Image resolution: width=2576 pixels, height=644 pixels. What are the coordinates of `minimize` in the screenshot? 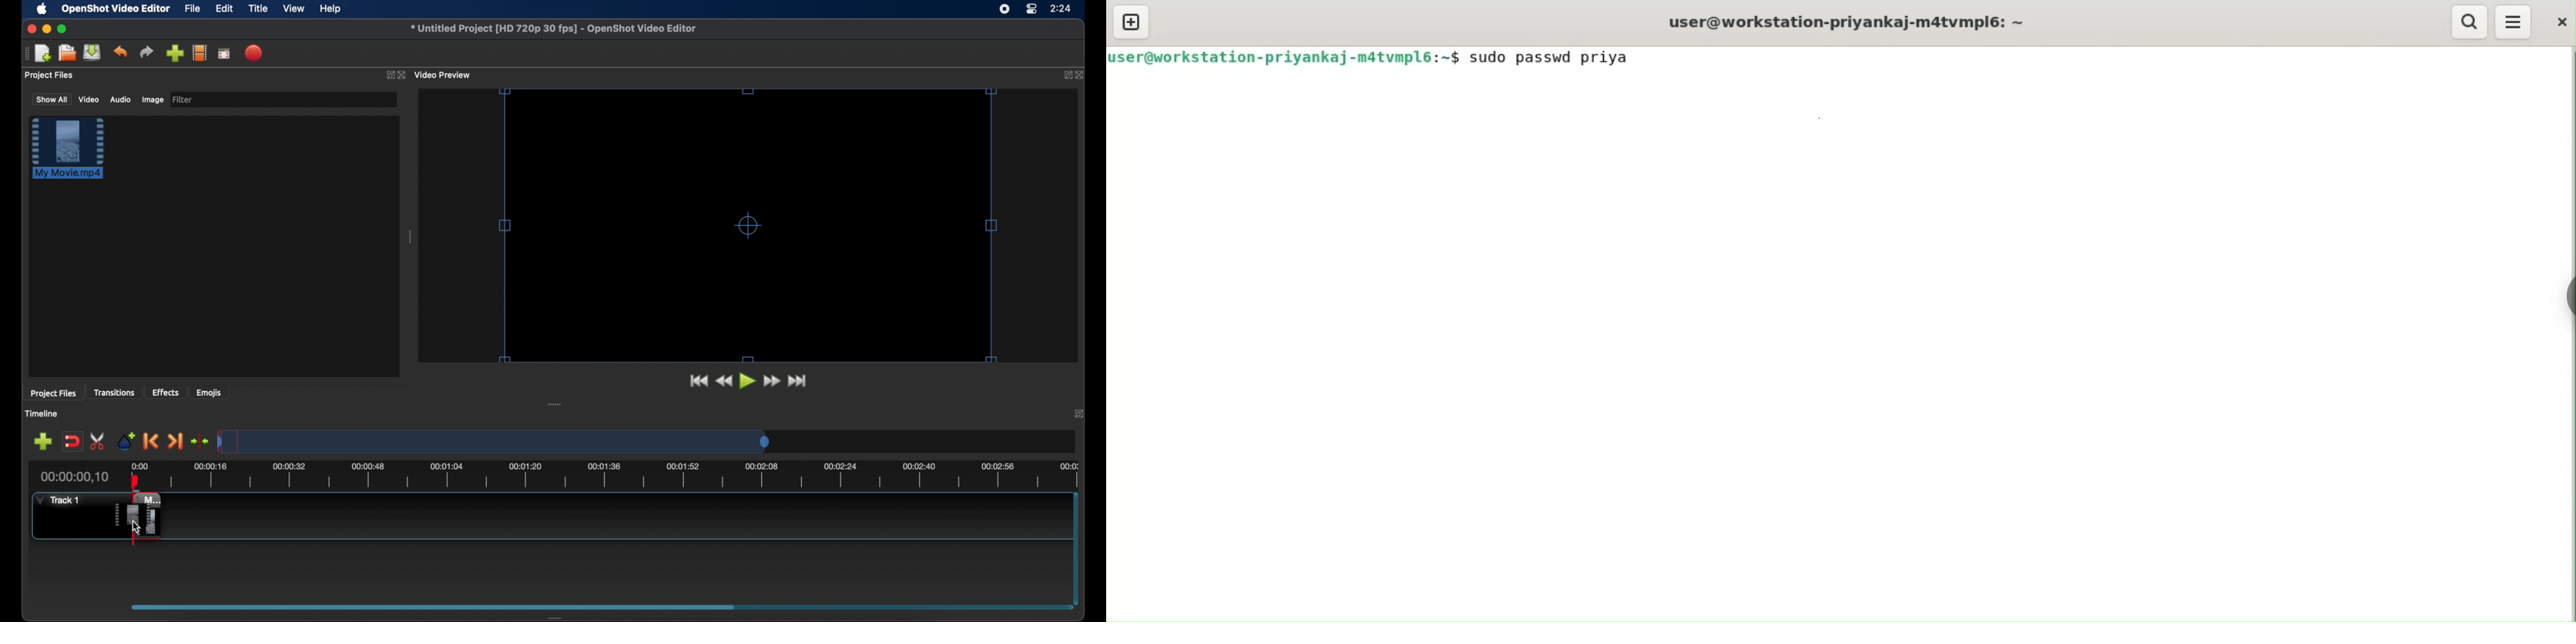 It's located at (47, 28).